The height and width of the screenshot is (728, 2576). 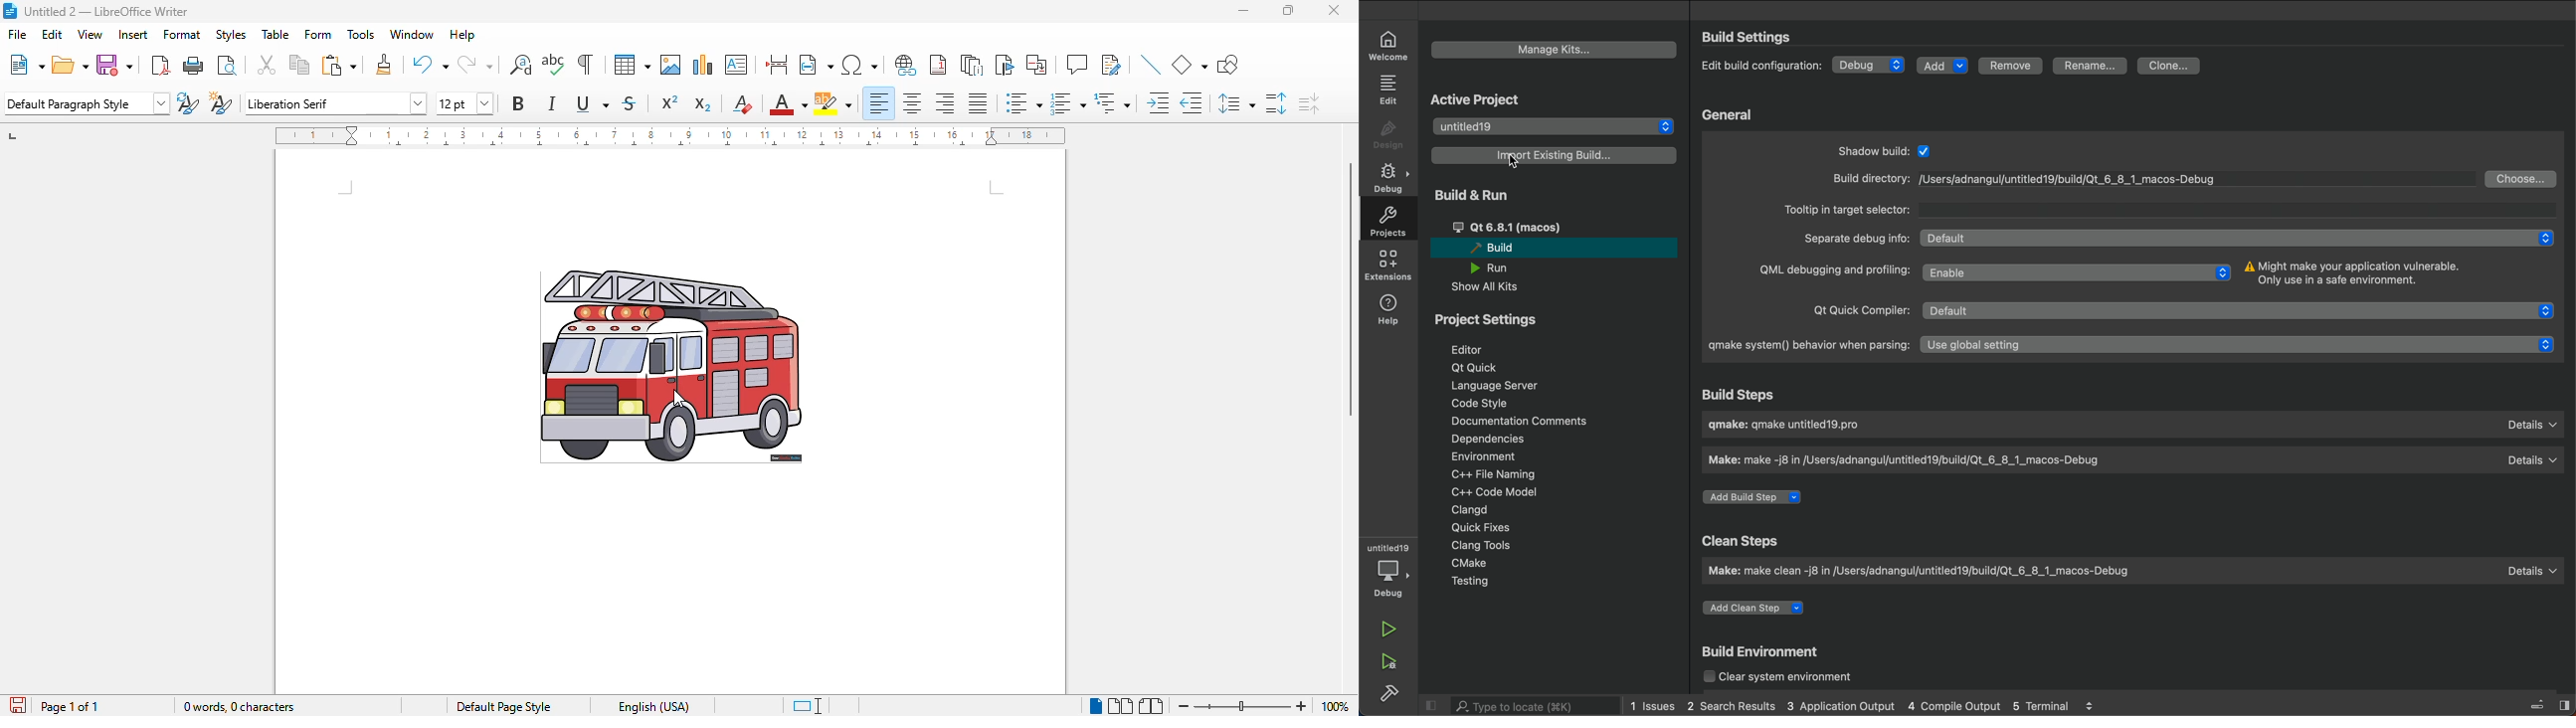 What do you see at coordinates (1554, 49) in the screenshot?
I see `manage kits` at bounding box center [1554, 49].